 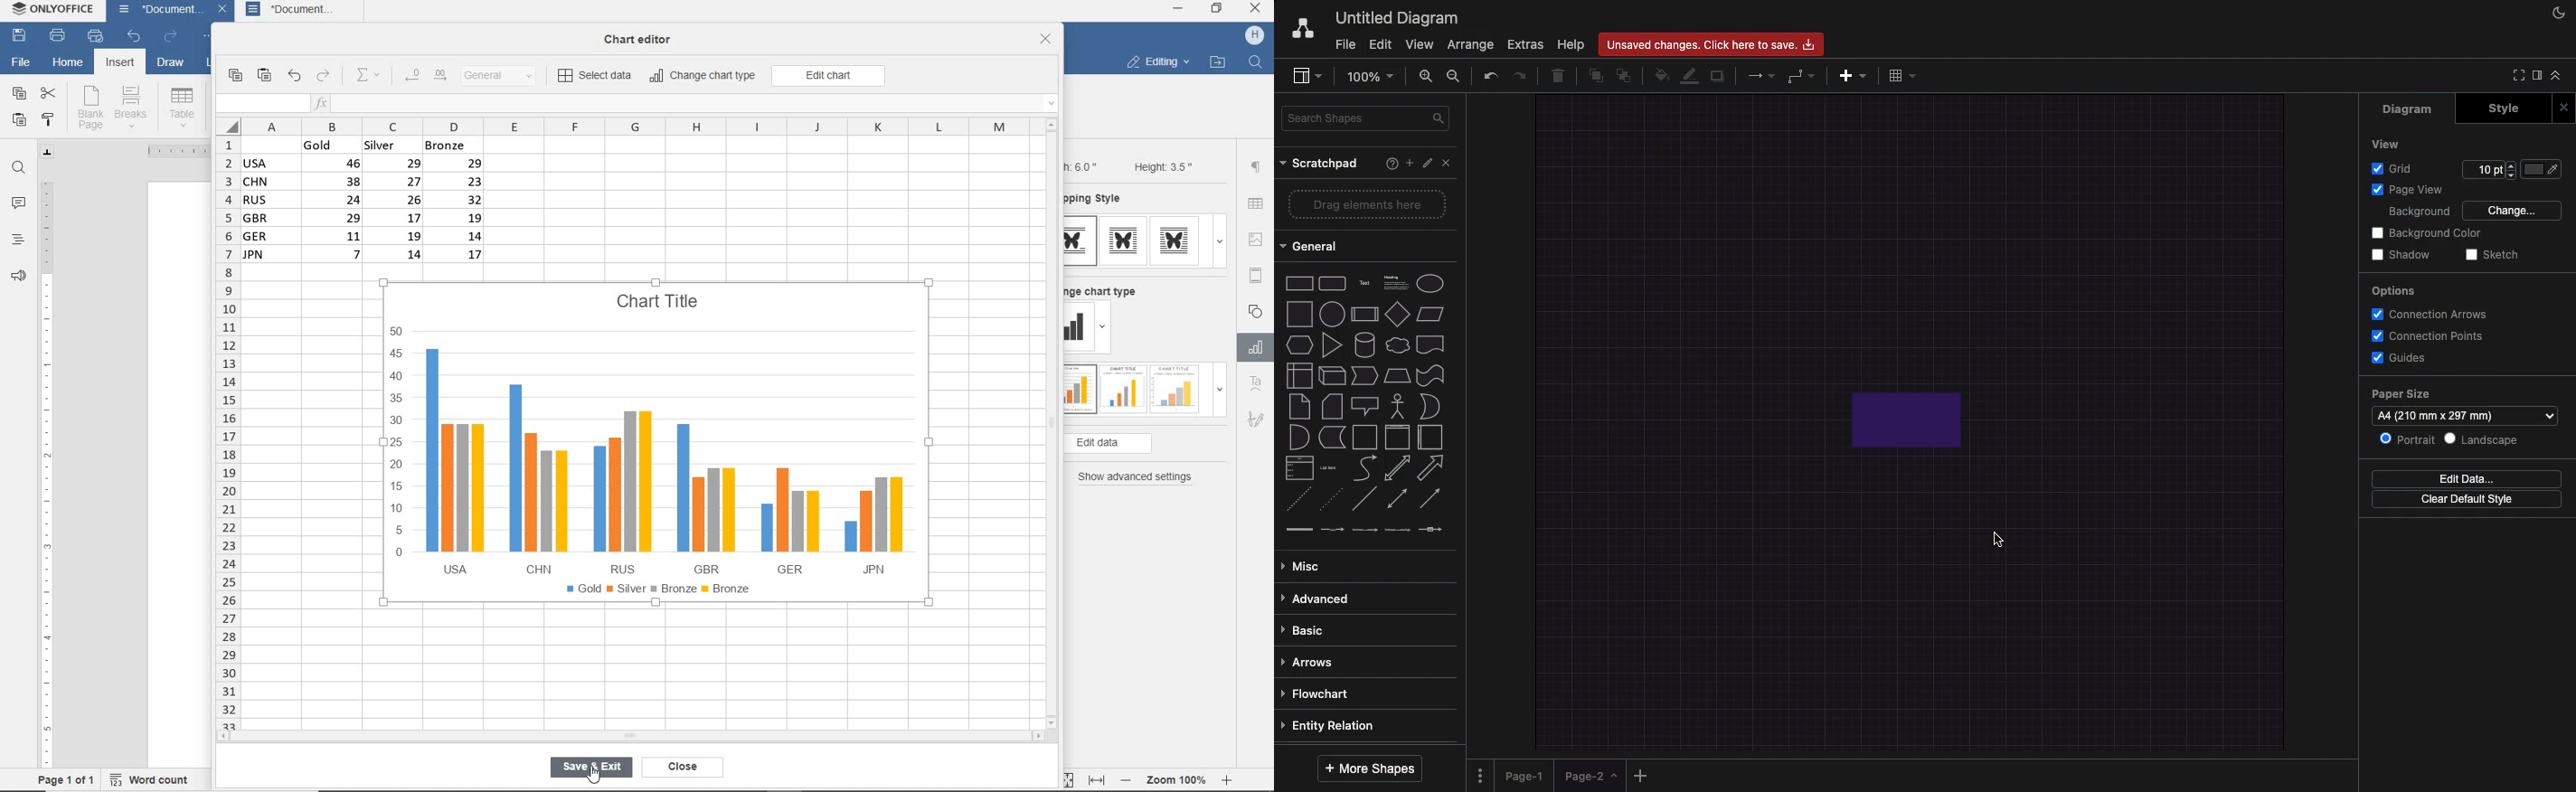 I want to click on Drag elements here, so click(x=1369, y=205).